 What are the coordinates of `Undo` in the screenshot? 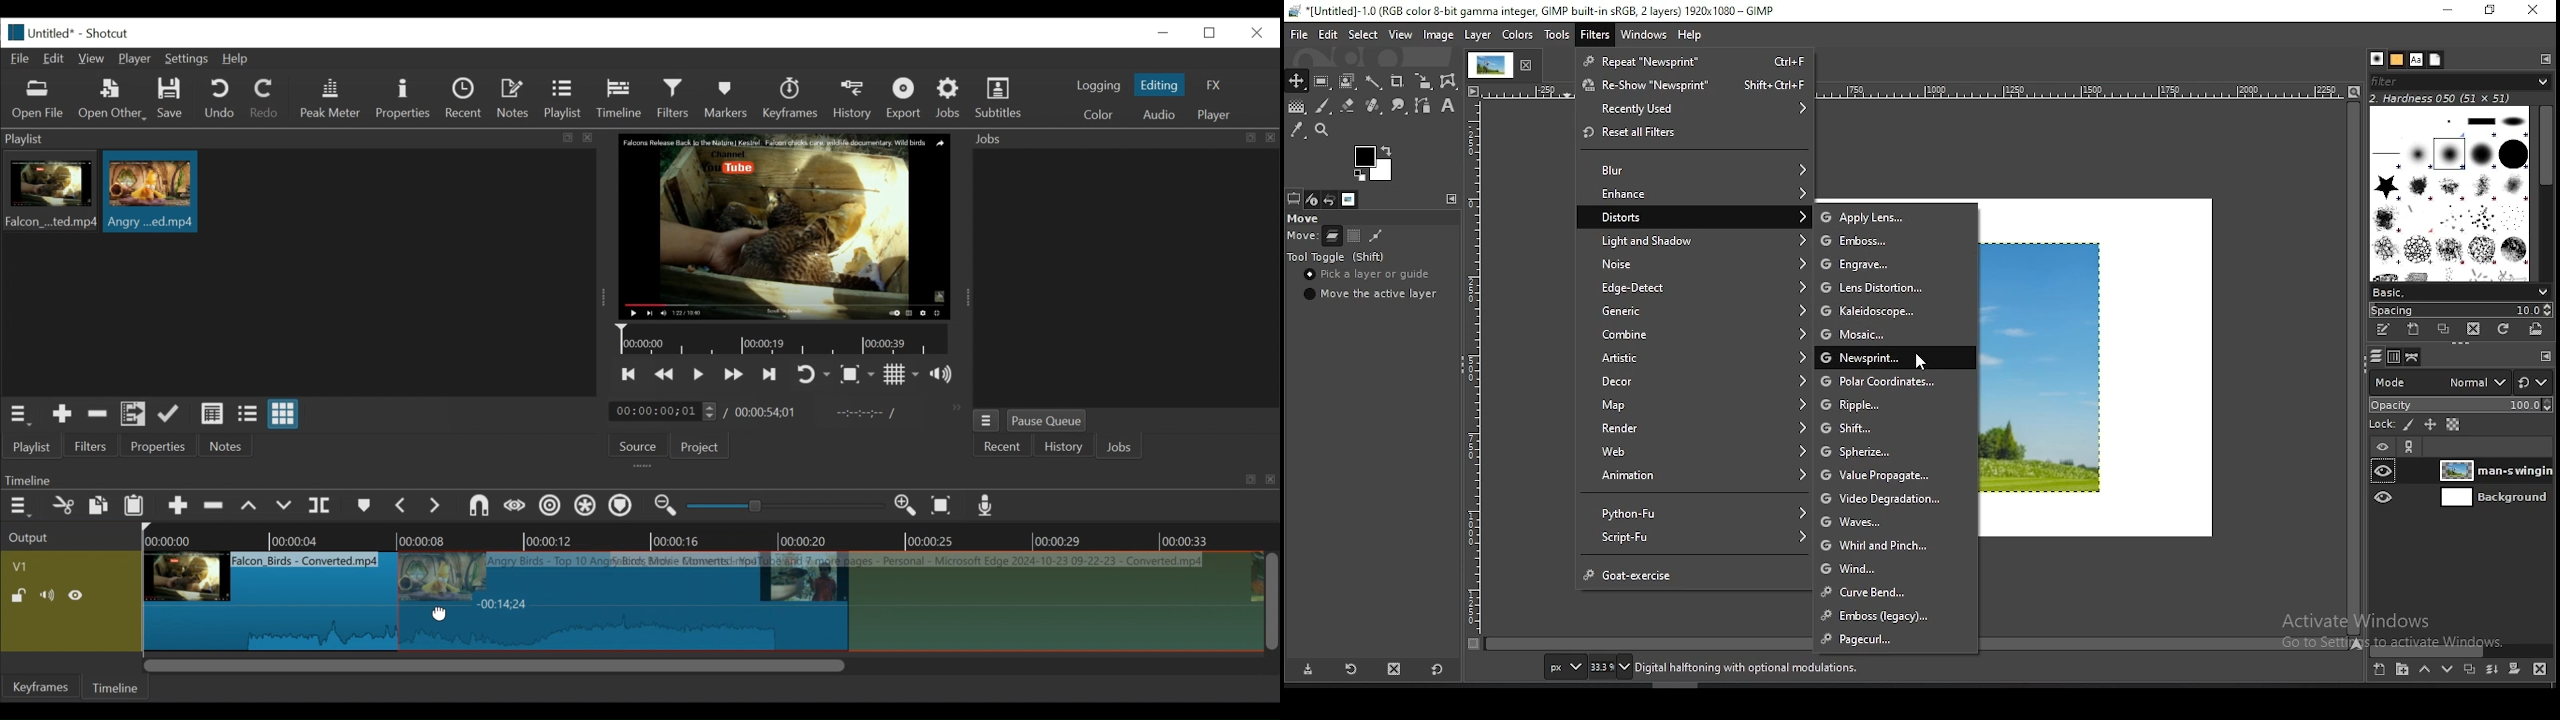 It's located at (221, 99).